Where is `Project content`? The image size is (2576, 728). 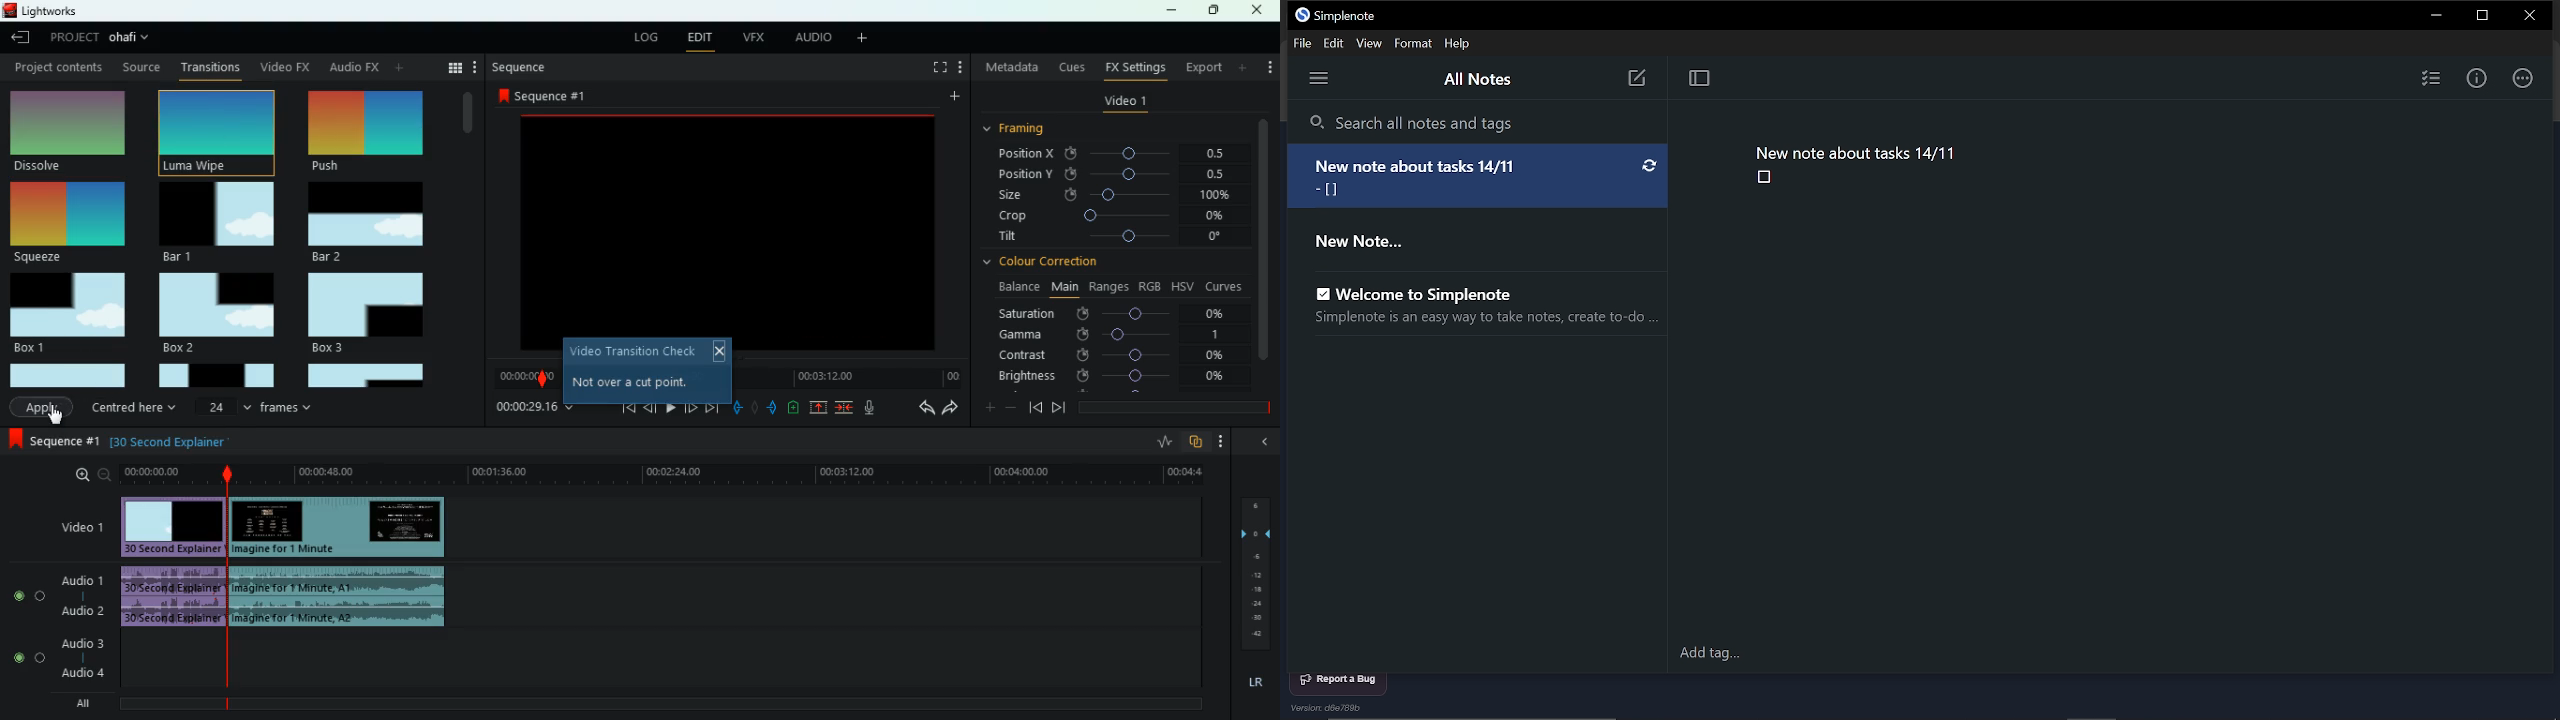
Project content is located at coordinates (57, 66).